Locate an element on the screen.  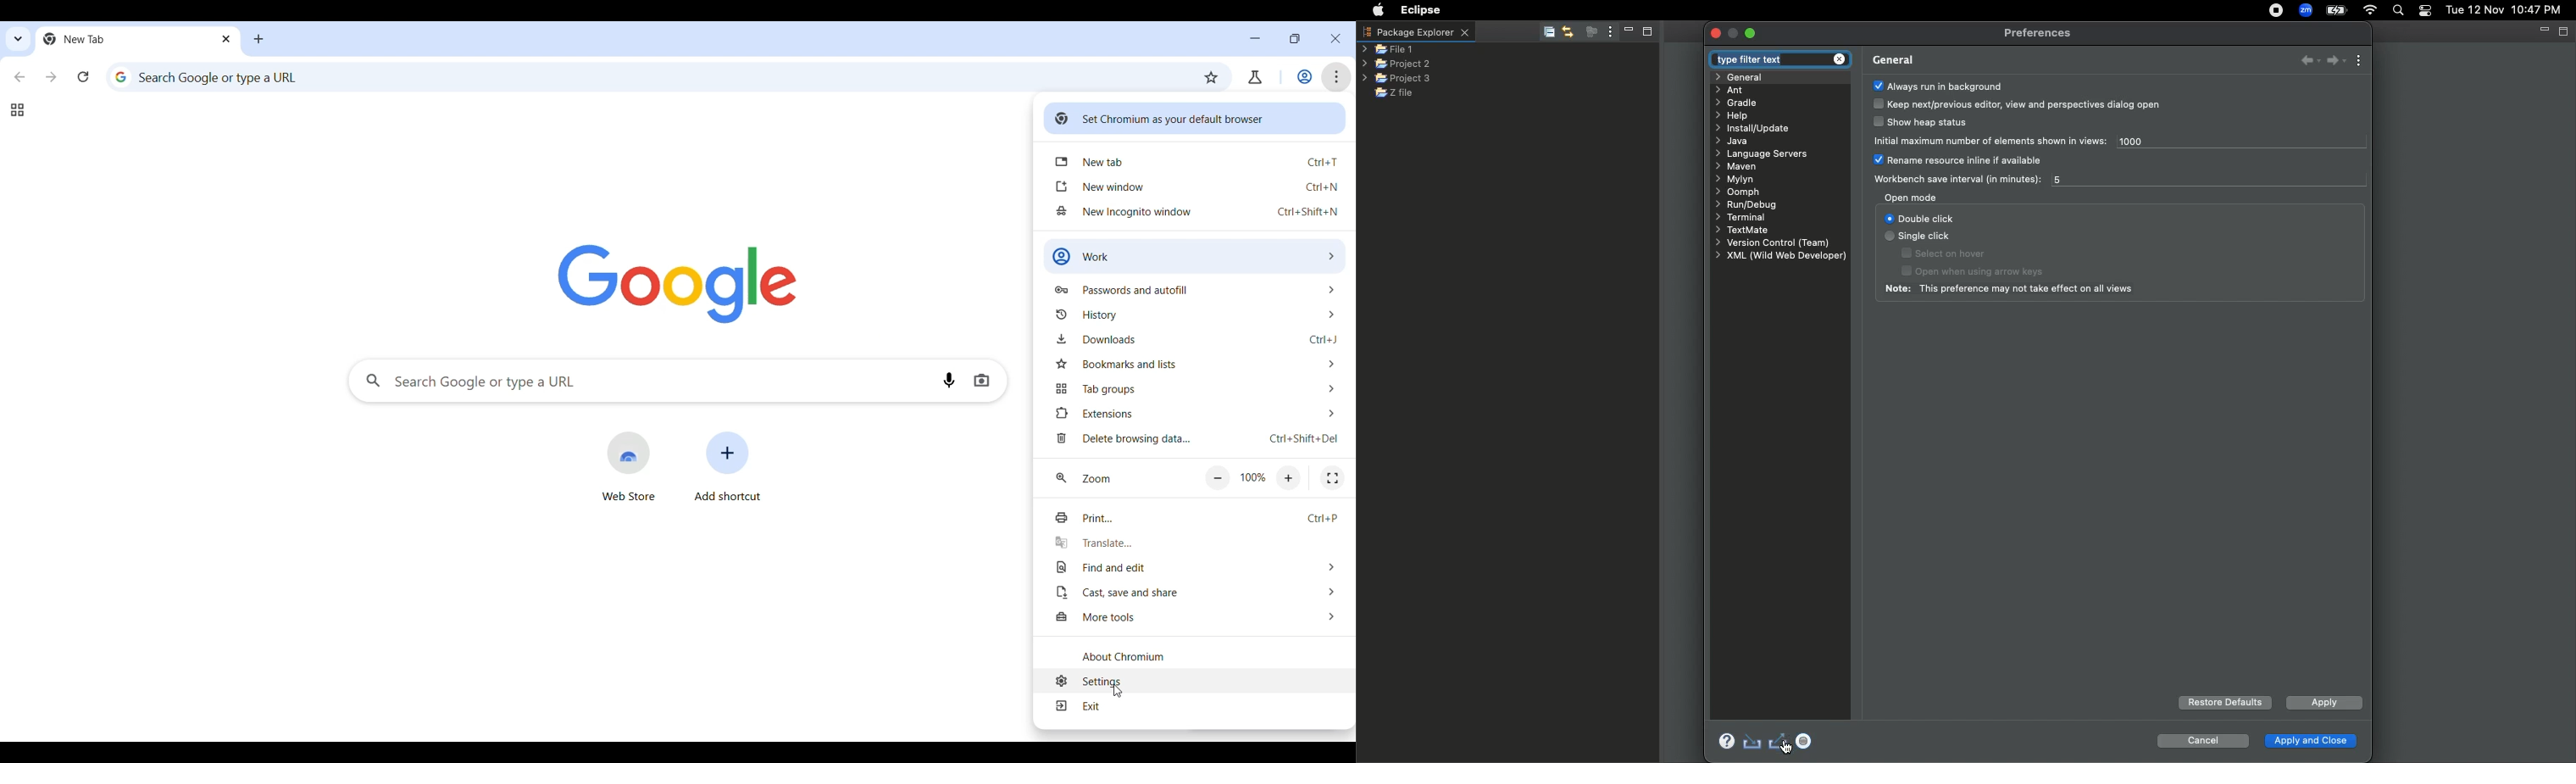
Search Google or enter web link is located at coordinates (645, 78).